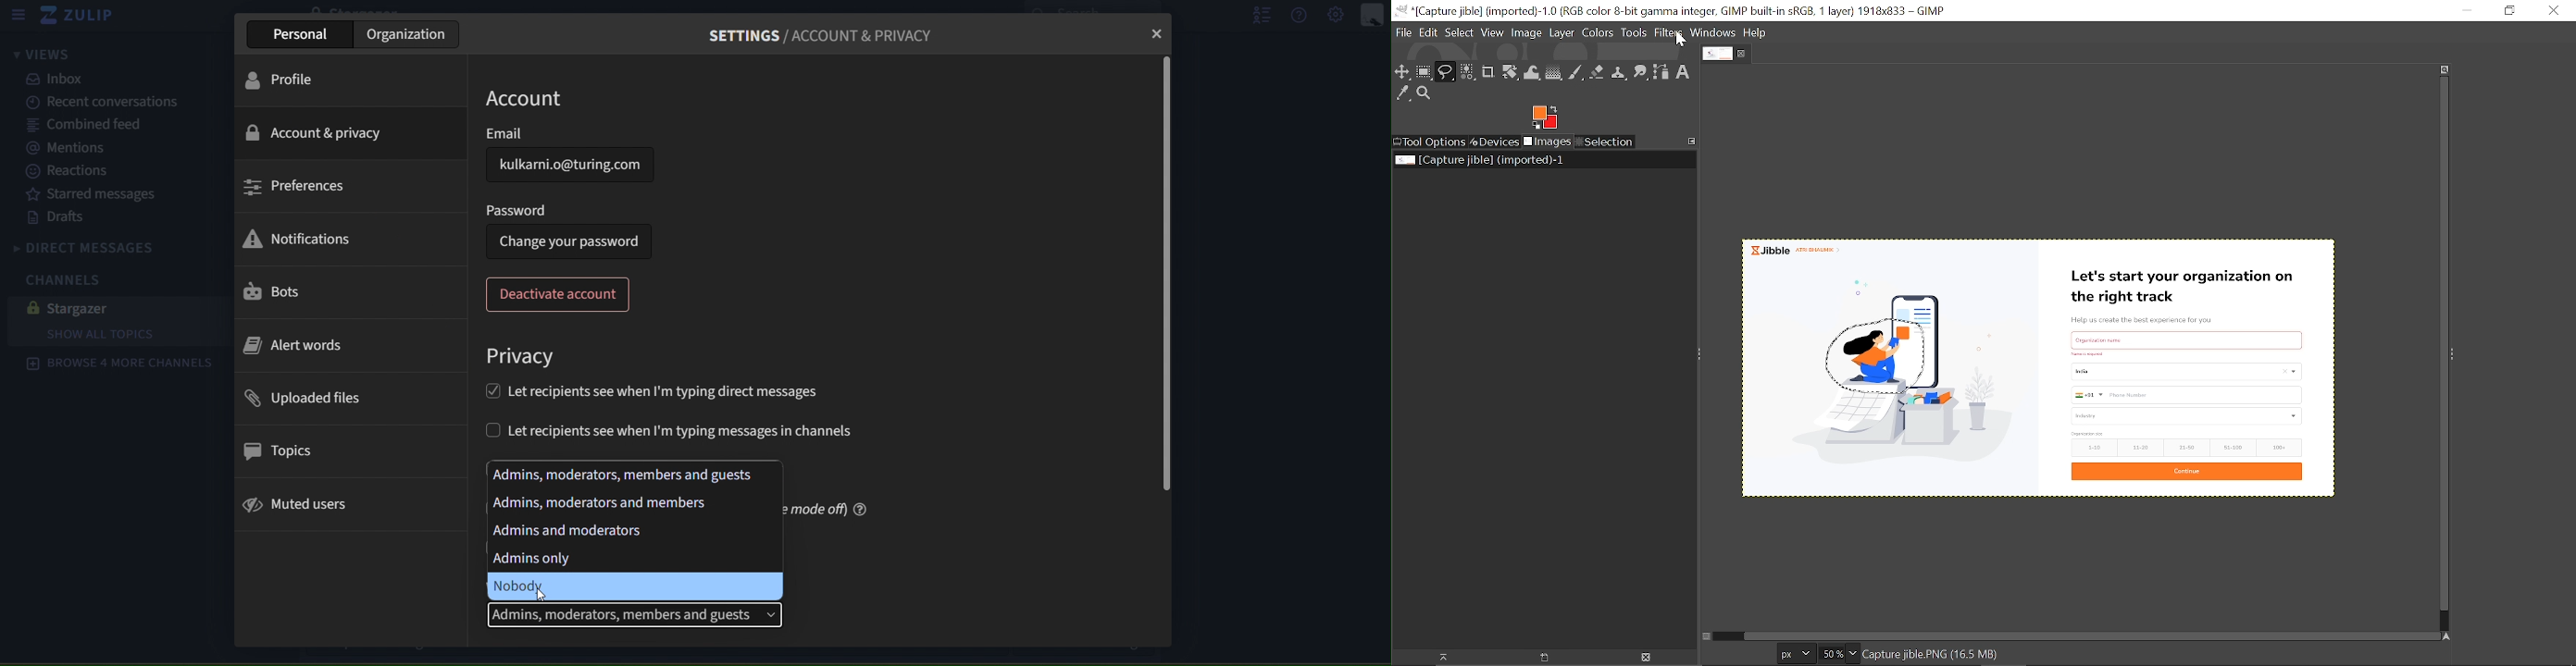  What do you see at coordinates (2508, 10) in the screenshot?
I see `restore down` at bounding box center [2508, 10].